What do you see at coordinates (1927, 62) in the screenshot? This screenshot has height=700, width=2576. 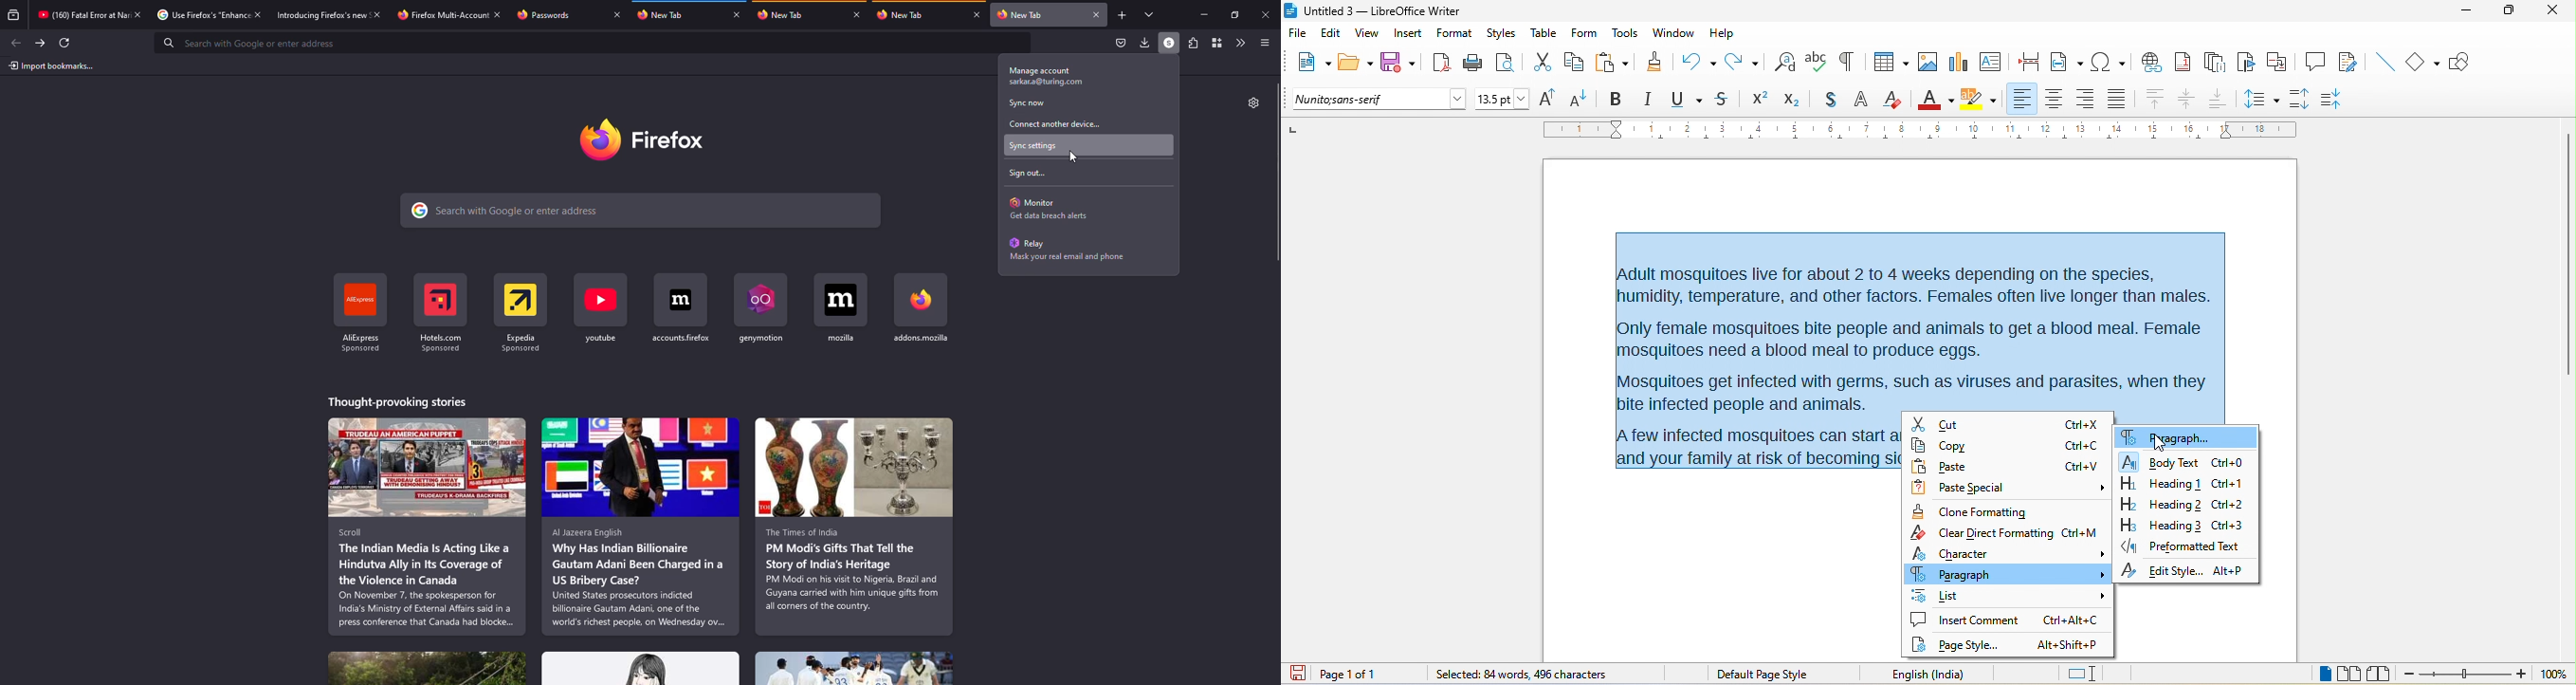 I see `image` at bounding box center [1927, 62].